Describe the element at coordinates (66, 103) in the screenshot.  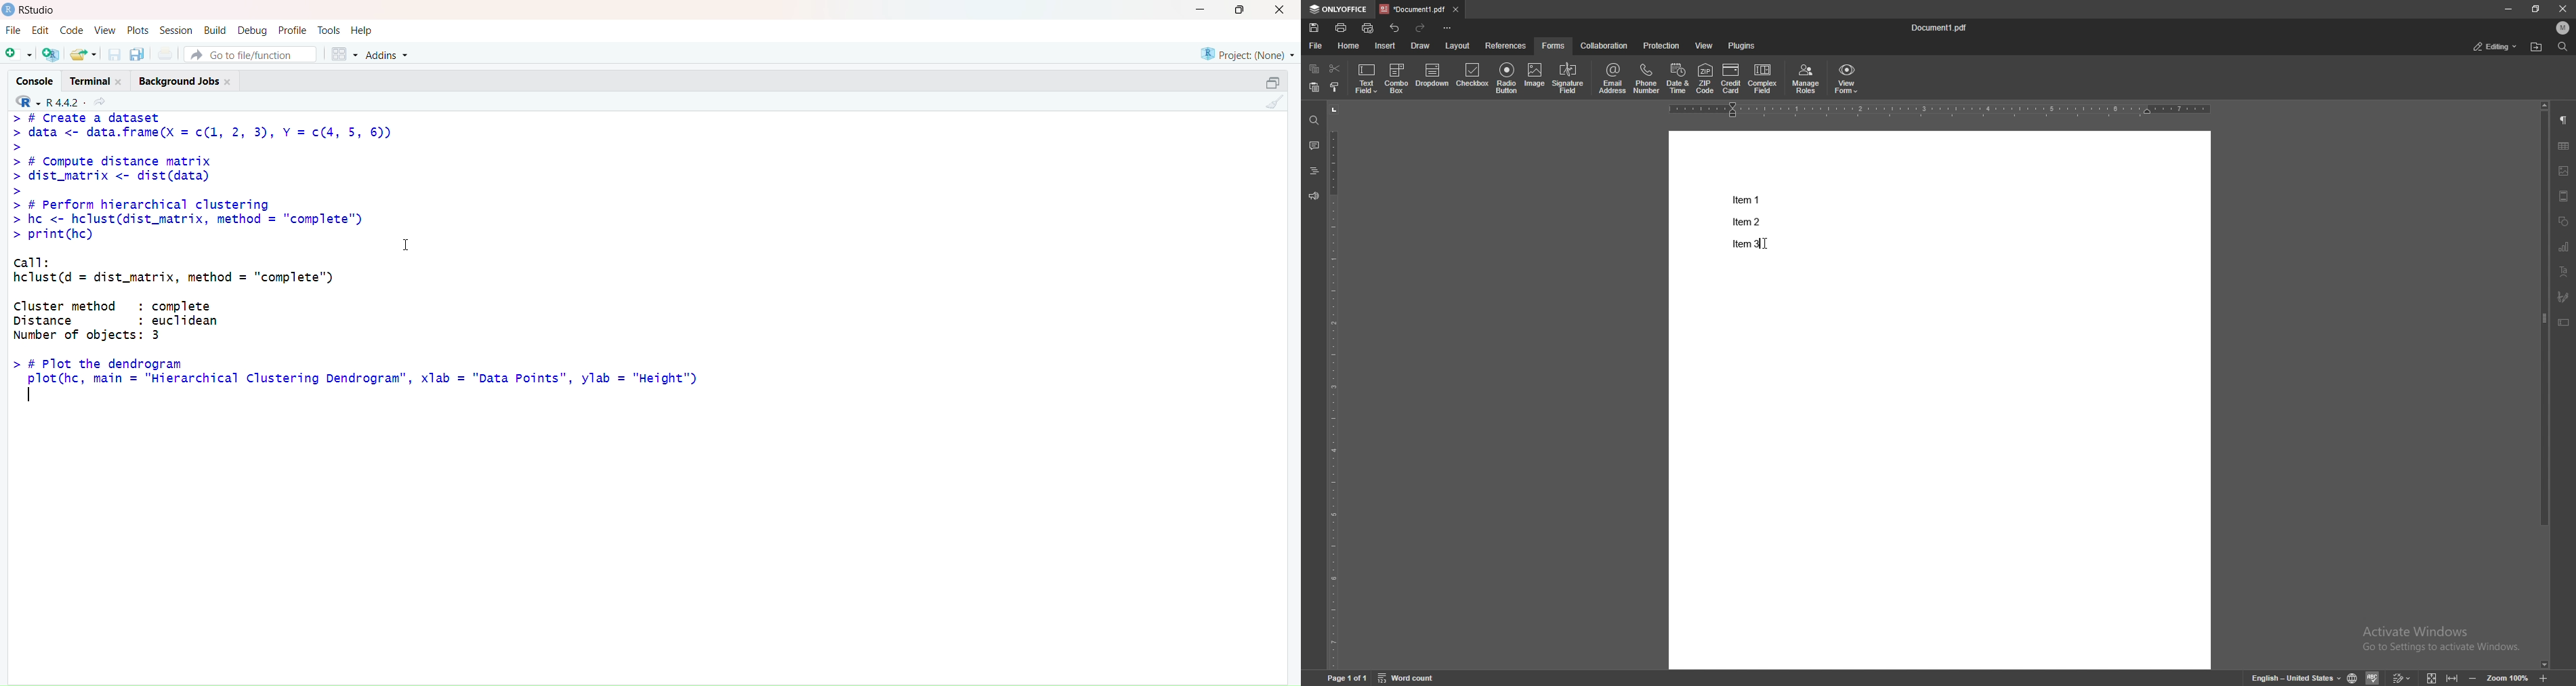
I see `R .4.4.2~/` at that location.